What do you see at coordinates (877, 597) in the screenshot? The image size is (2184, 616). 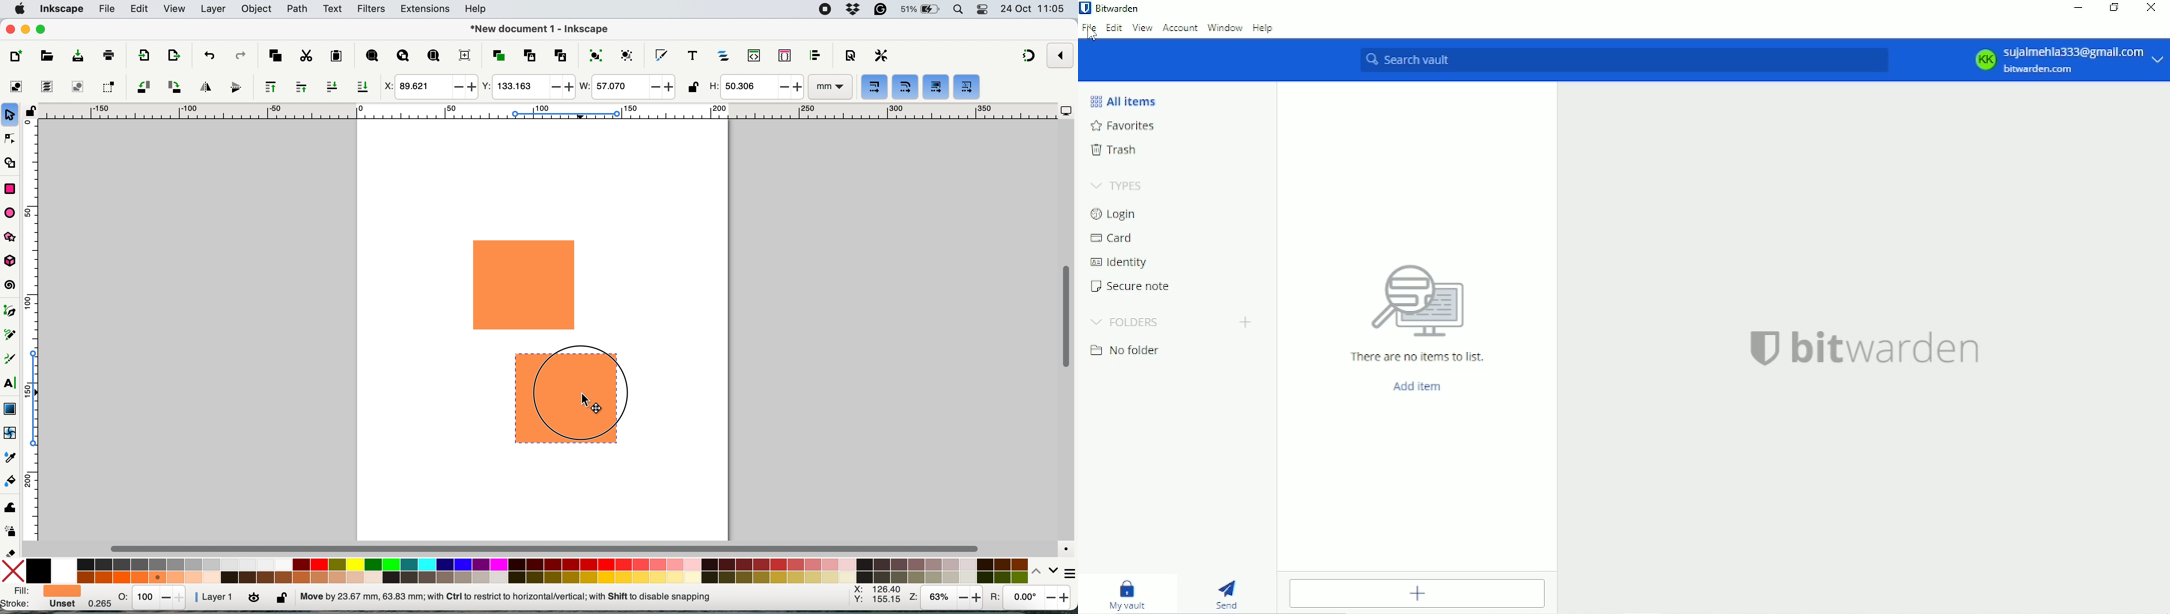 I see `xy coordinates` at bounding box center [877, 597].